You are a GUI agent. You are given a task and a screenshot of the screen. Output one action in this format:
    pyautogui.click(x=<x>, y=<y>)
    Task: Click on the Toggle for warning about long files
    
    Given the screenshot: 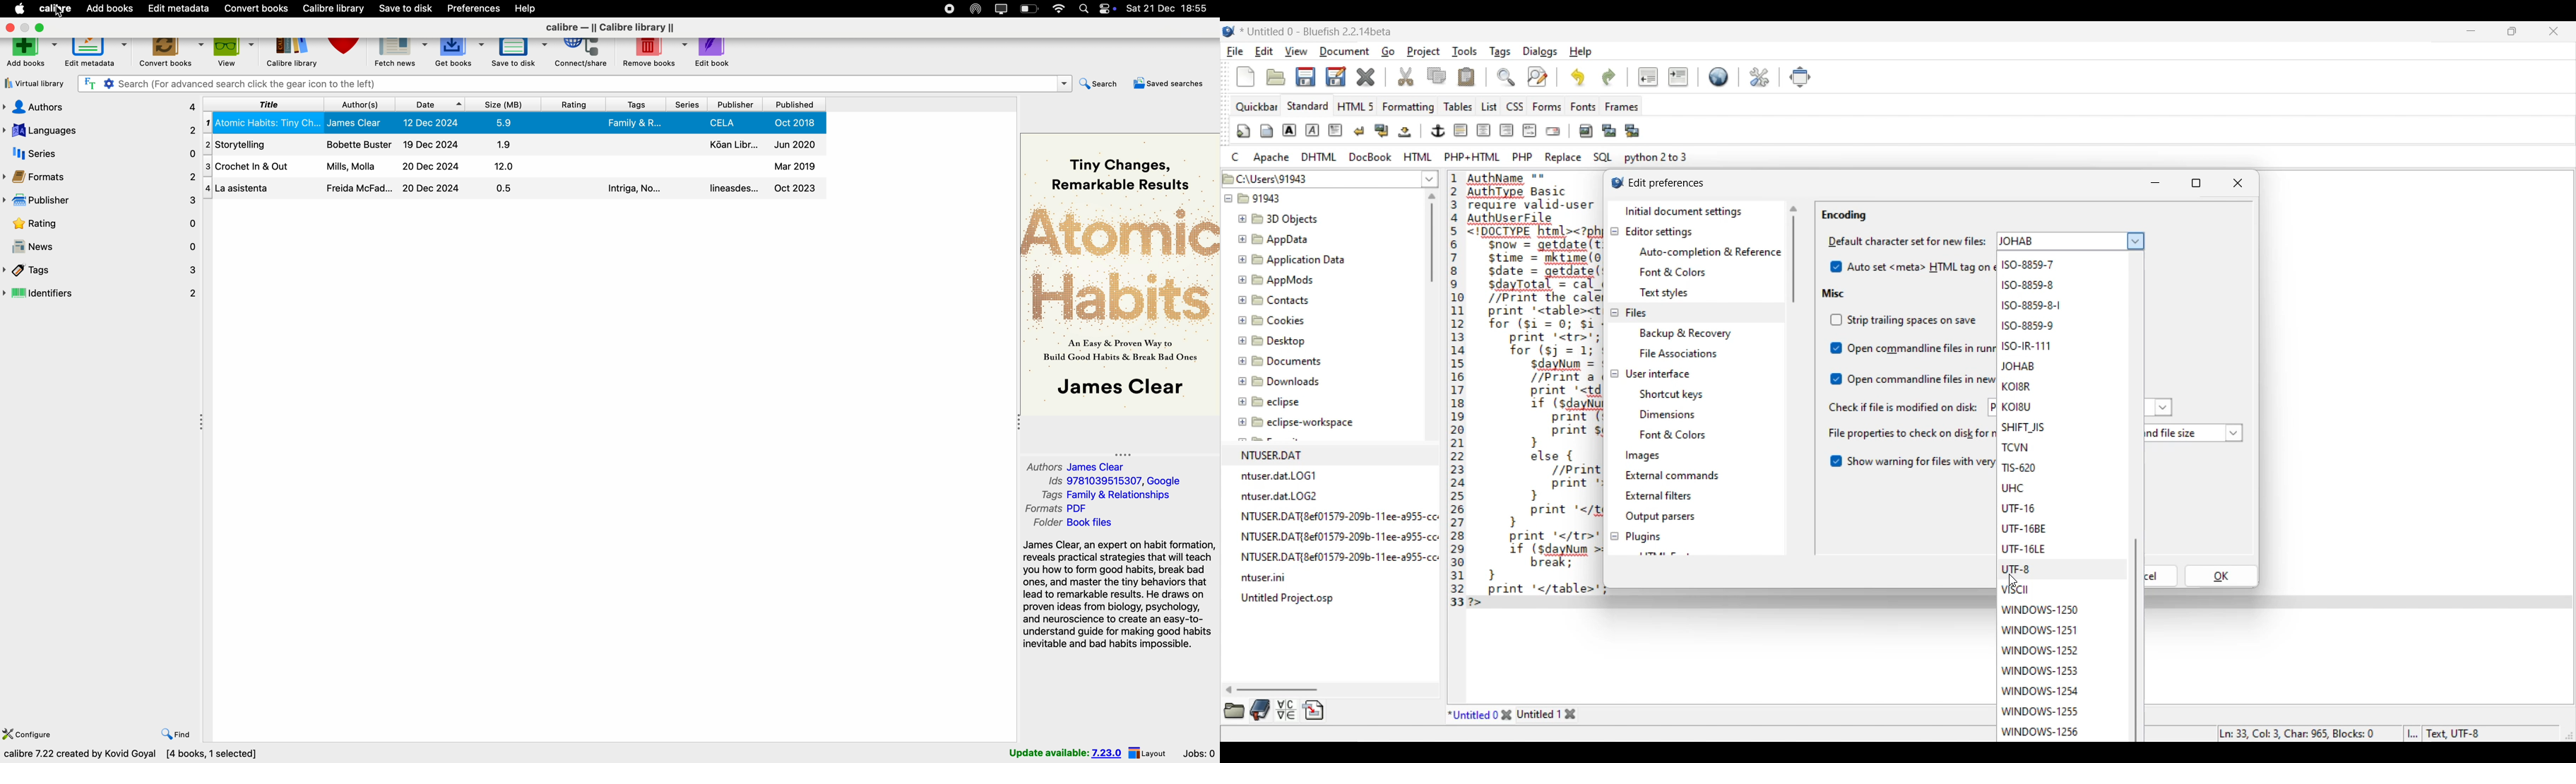 What is the action you would take?
    pyautogui.click(x=1911, y=462)
    